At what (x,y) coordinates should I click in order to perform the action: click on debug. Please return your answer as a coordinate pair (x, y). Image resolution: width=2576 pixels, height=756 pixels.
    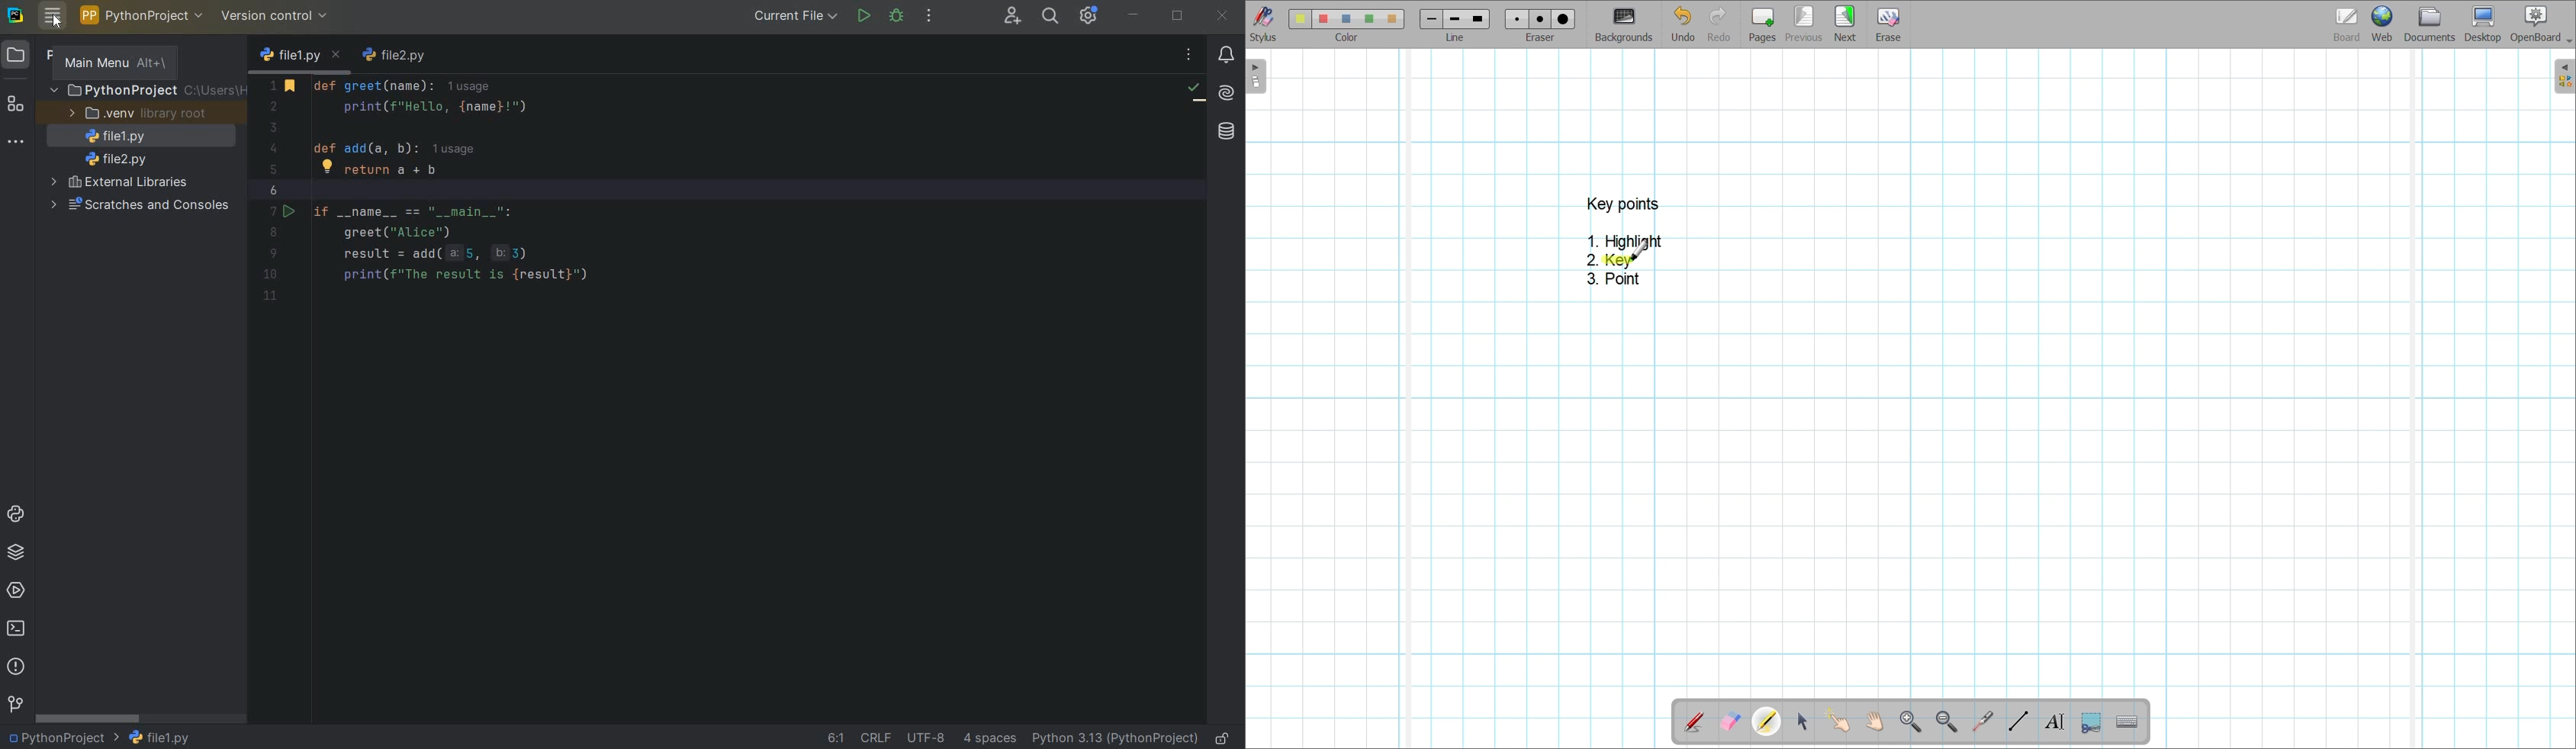
    Looking at the image, I should click on (897, 17).